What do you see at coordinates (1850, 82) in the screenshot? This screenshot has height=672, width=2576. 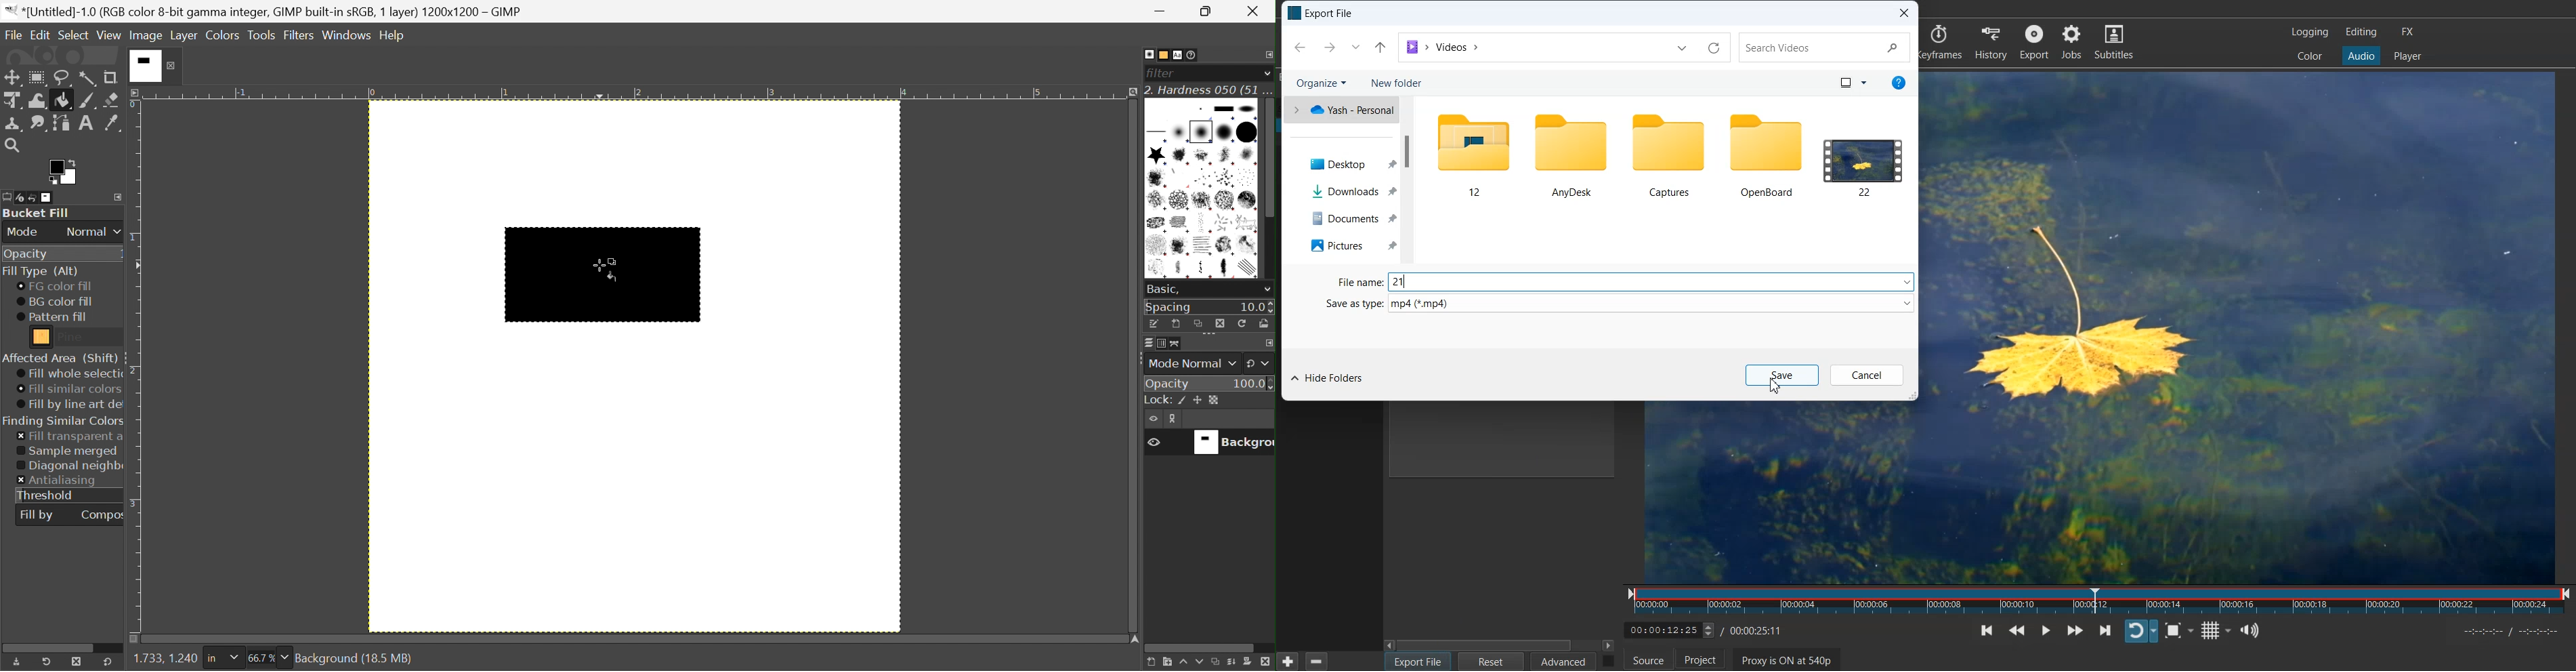 I see `view` at bounding box center [1850, 82].